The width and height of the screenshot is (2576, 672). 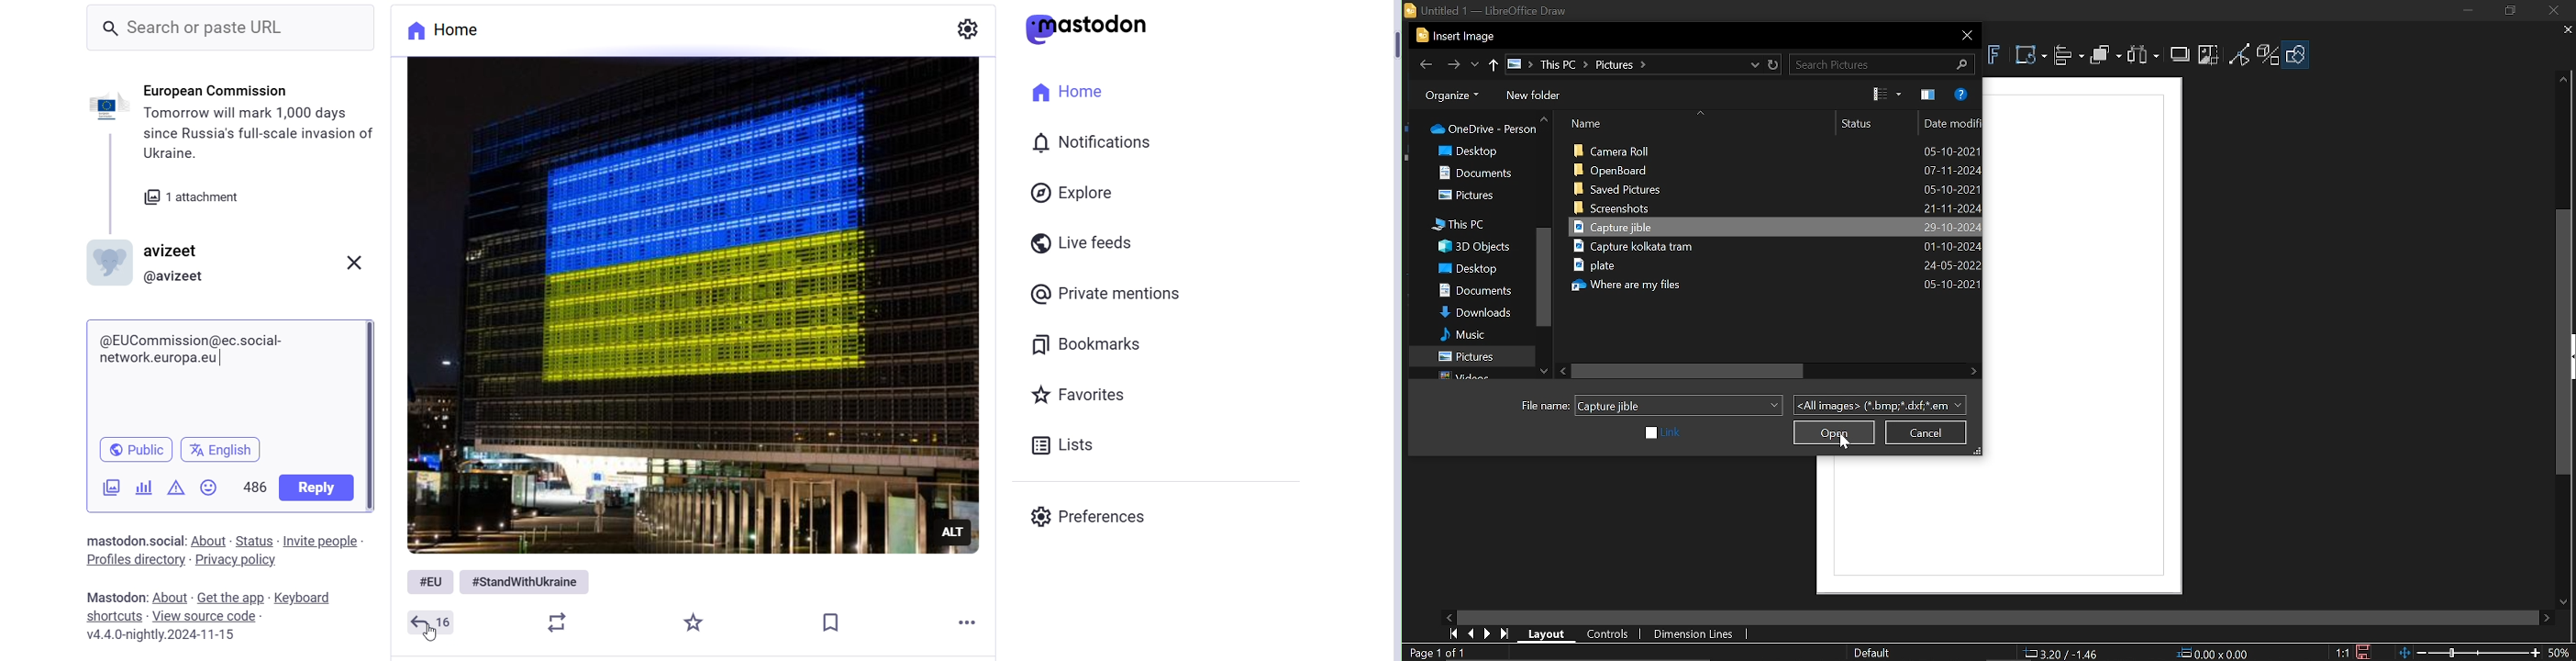 What do you see at coordinates (2363, 652) in the screenshot?
I see `Click to save` at bounding box center [2363, 652].